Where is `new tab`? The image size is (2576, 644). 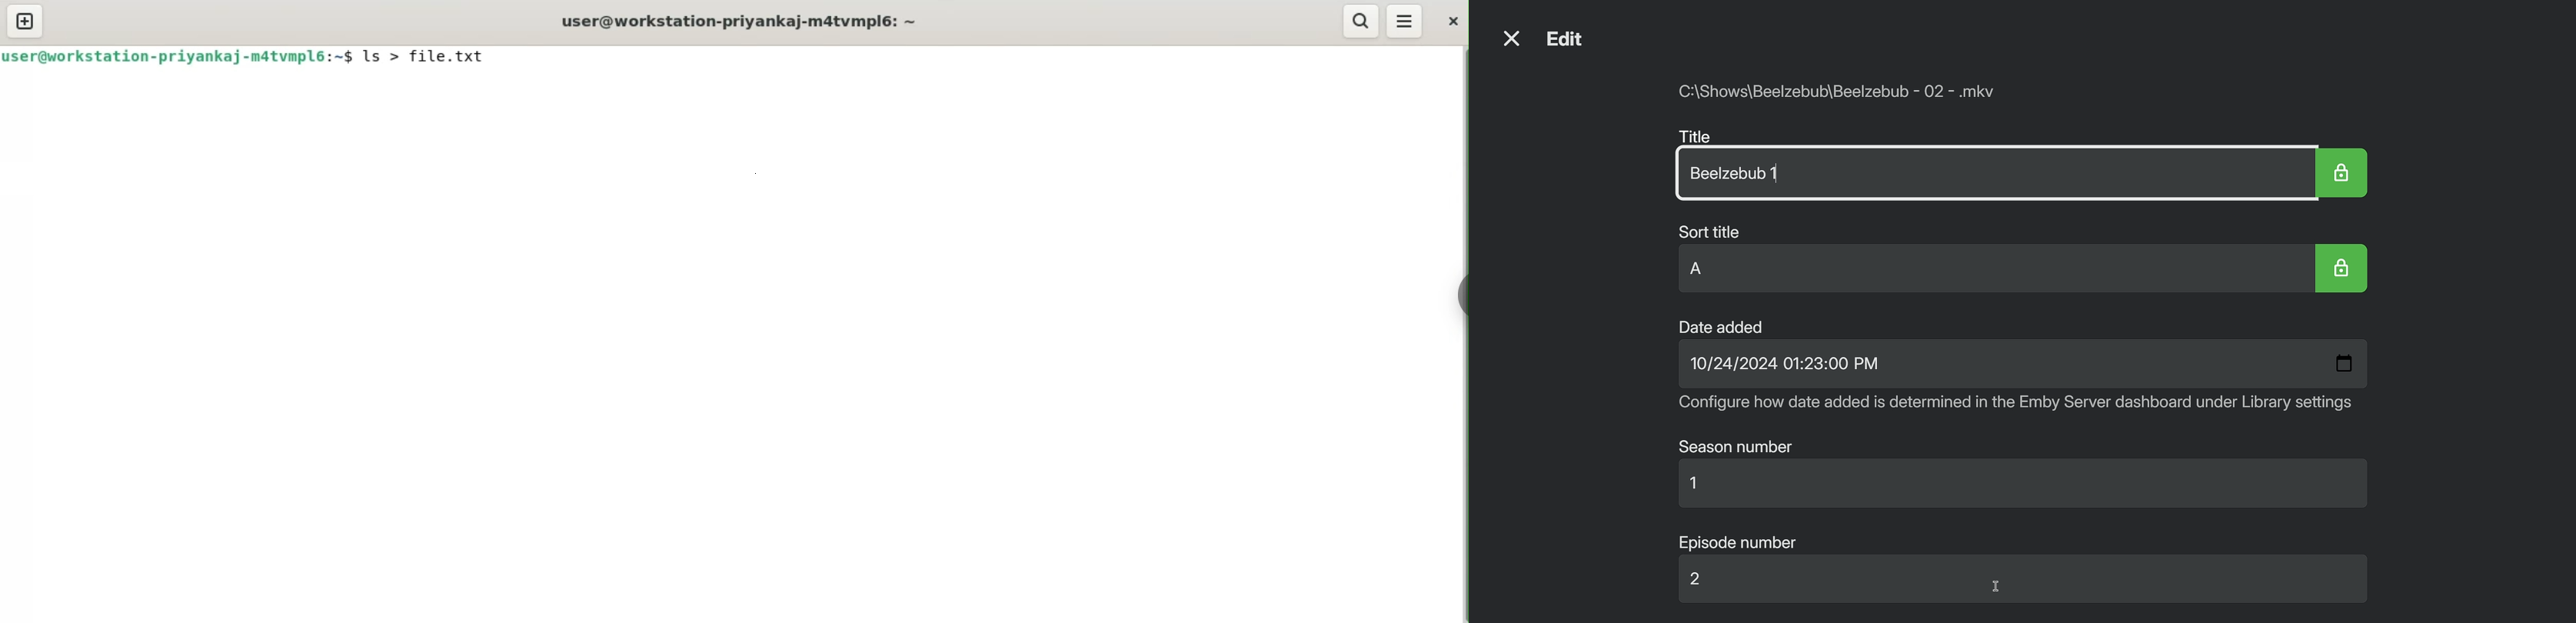
new tab is located at coordinates (26, 21).